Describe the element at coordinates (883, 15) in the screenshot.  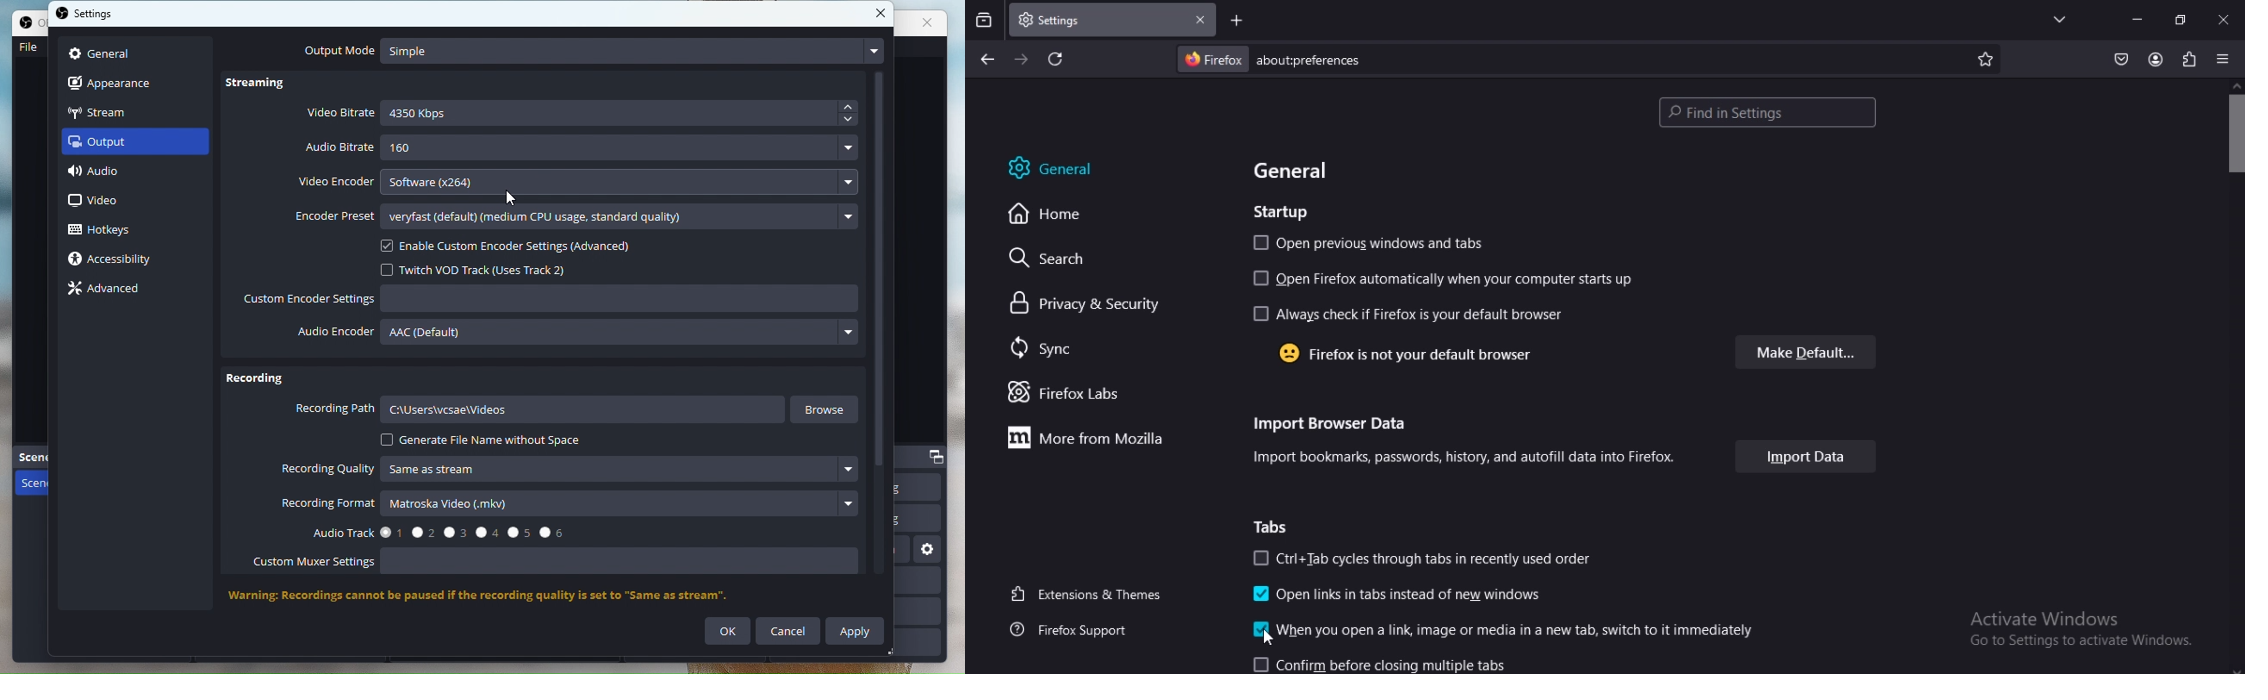
I see `close` at that location.